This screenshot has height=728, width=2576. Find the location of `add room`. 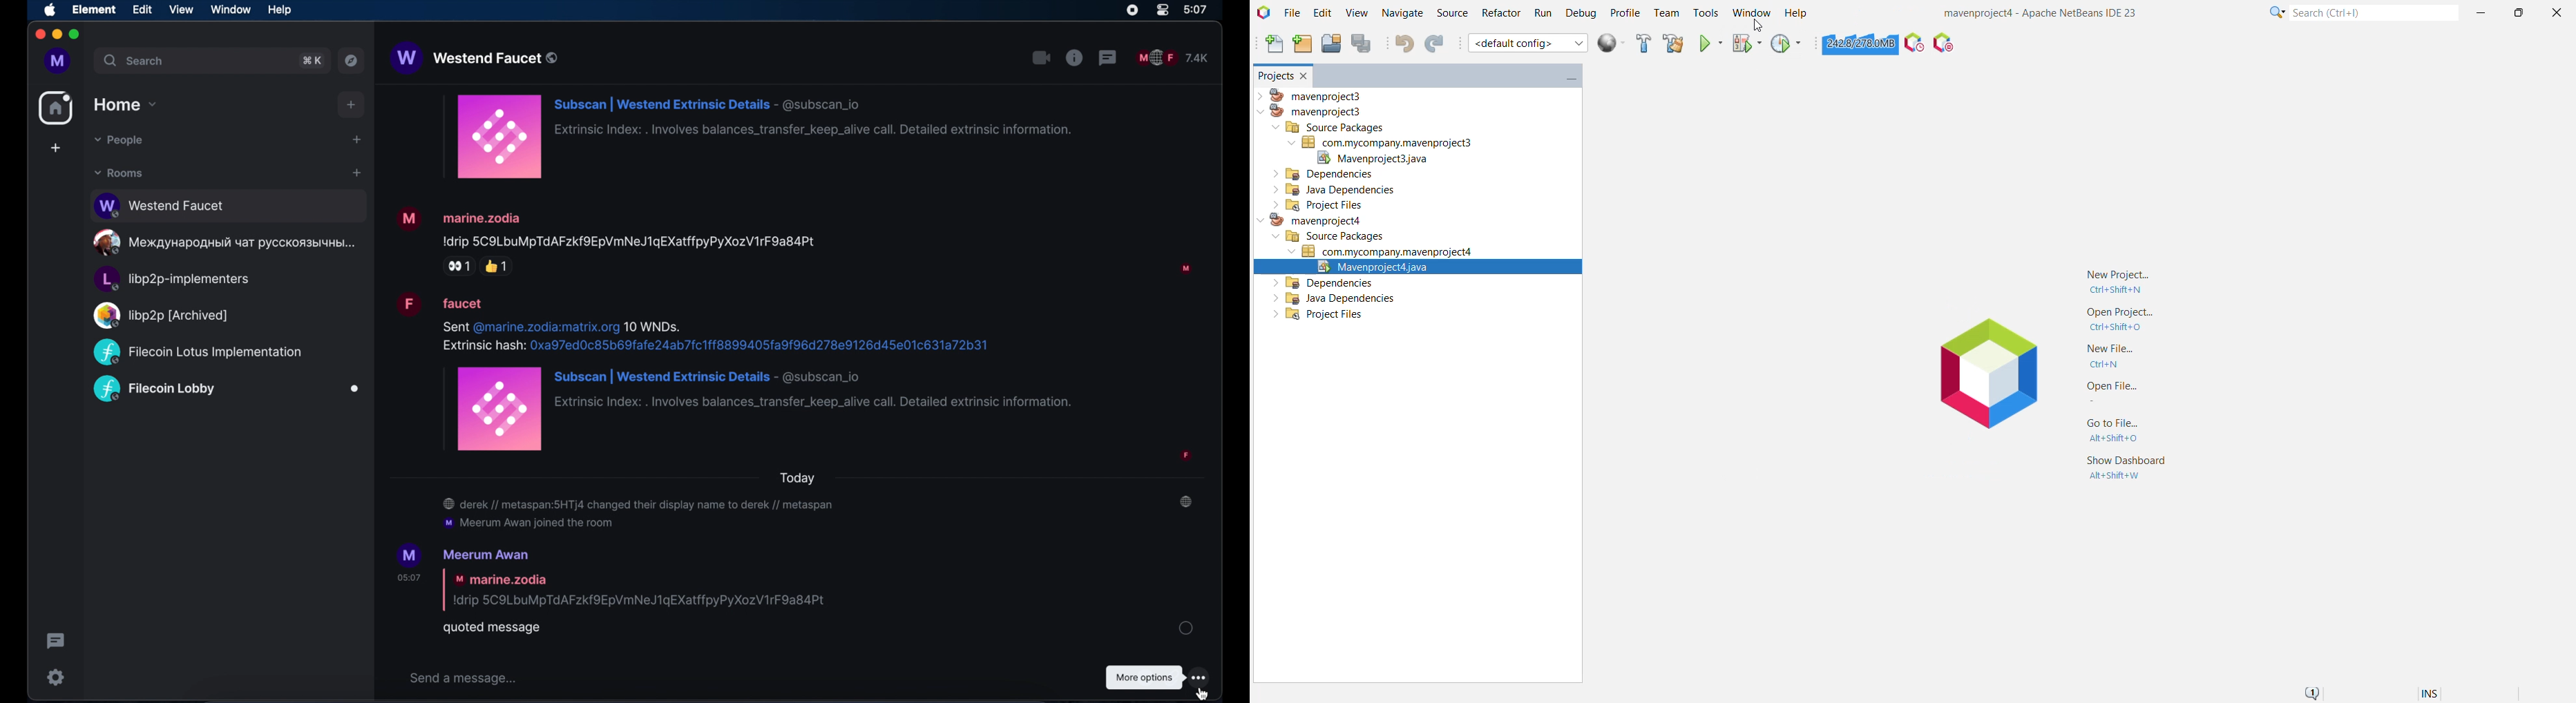

add room is located at coordinates (357, 173).